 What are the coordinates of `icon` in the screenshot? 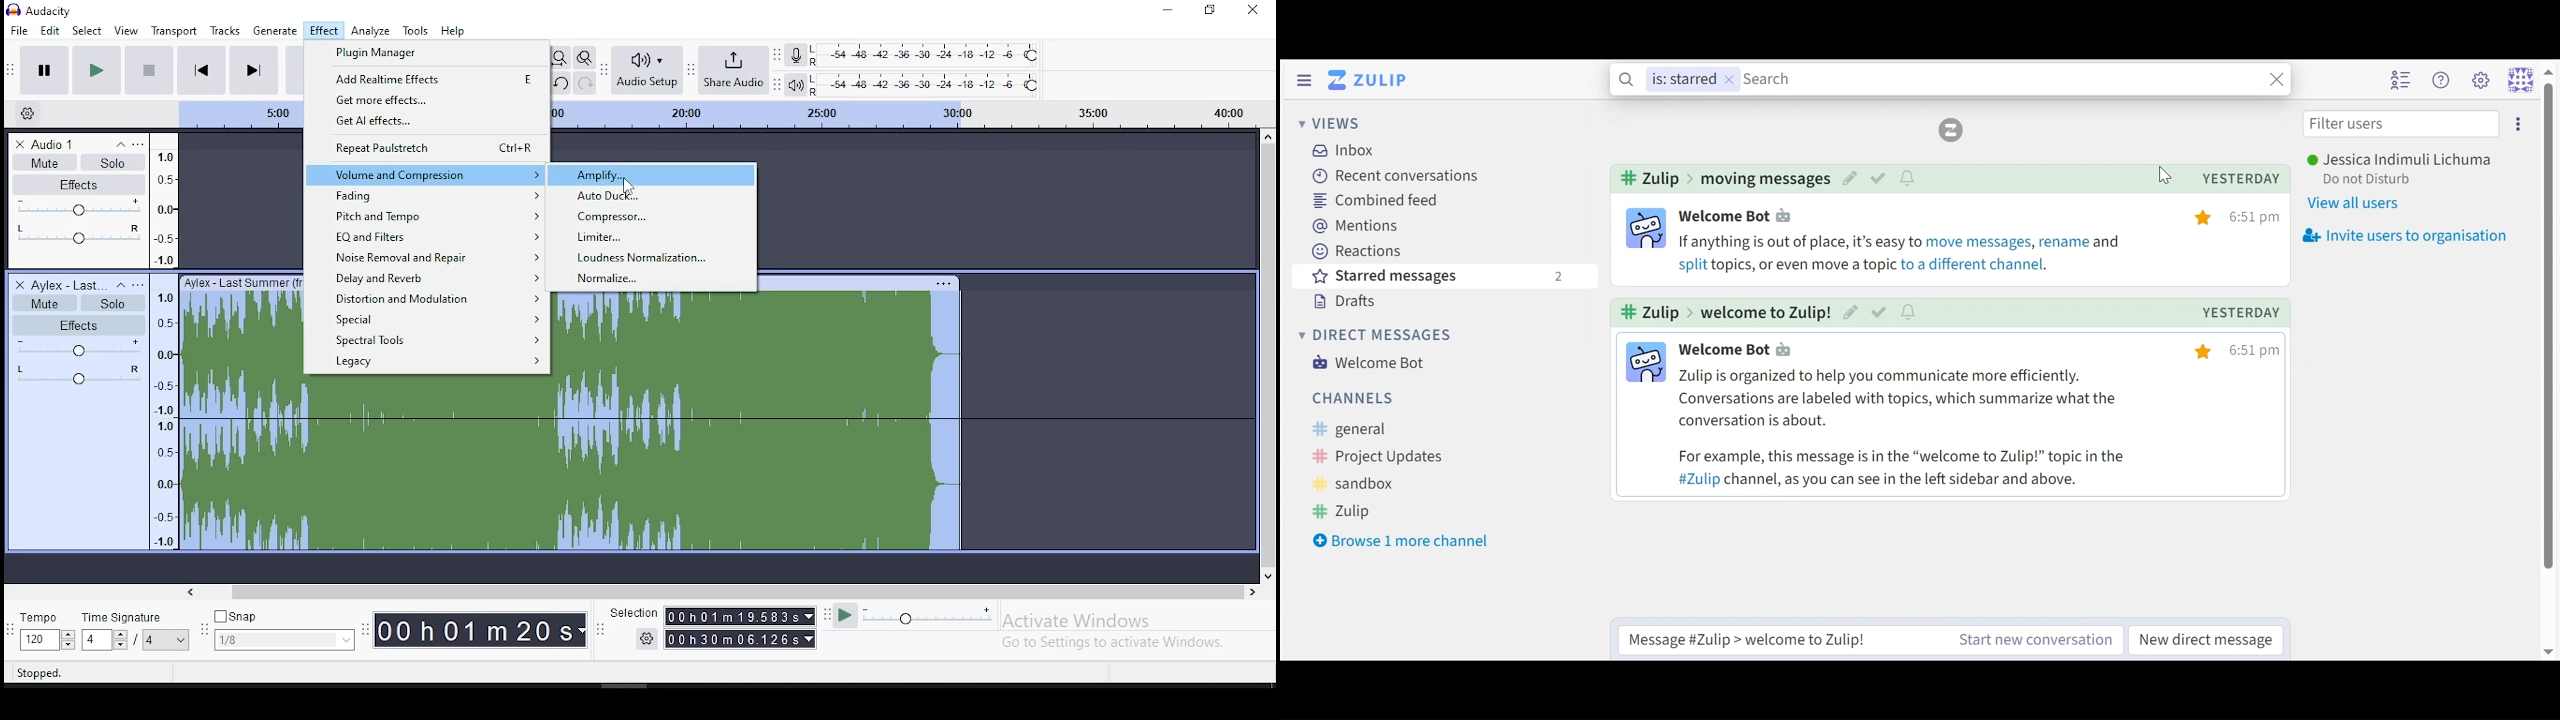 It's located at (44, 11).